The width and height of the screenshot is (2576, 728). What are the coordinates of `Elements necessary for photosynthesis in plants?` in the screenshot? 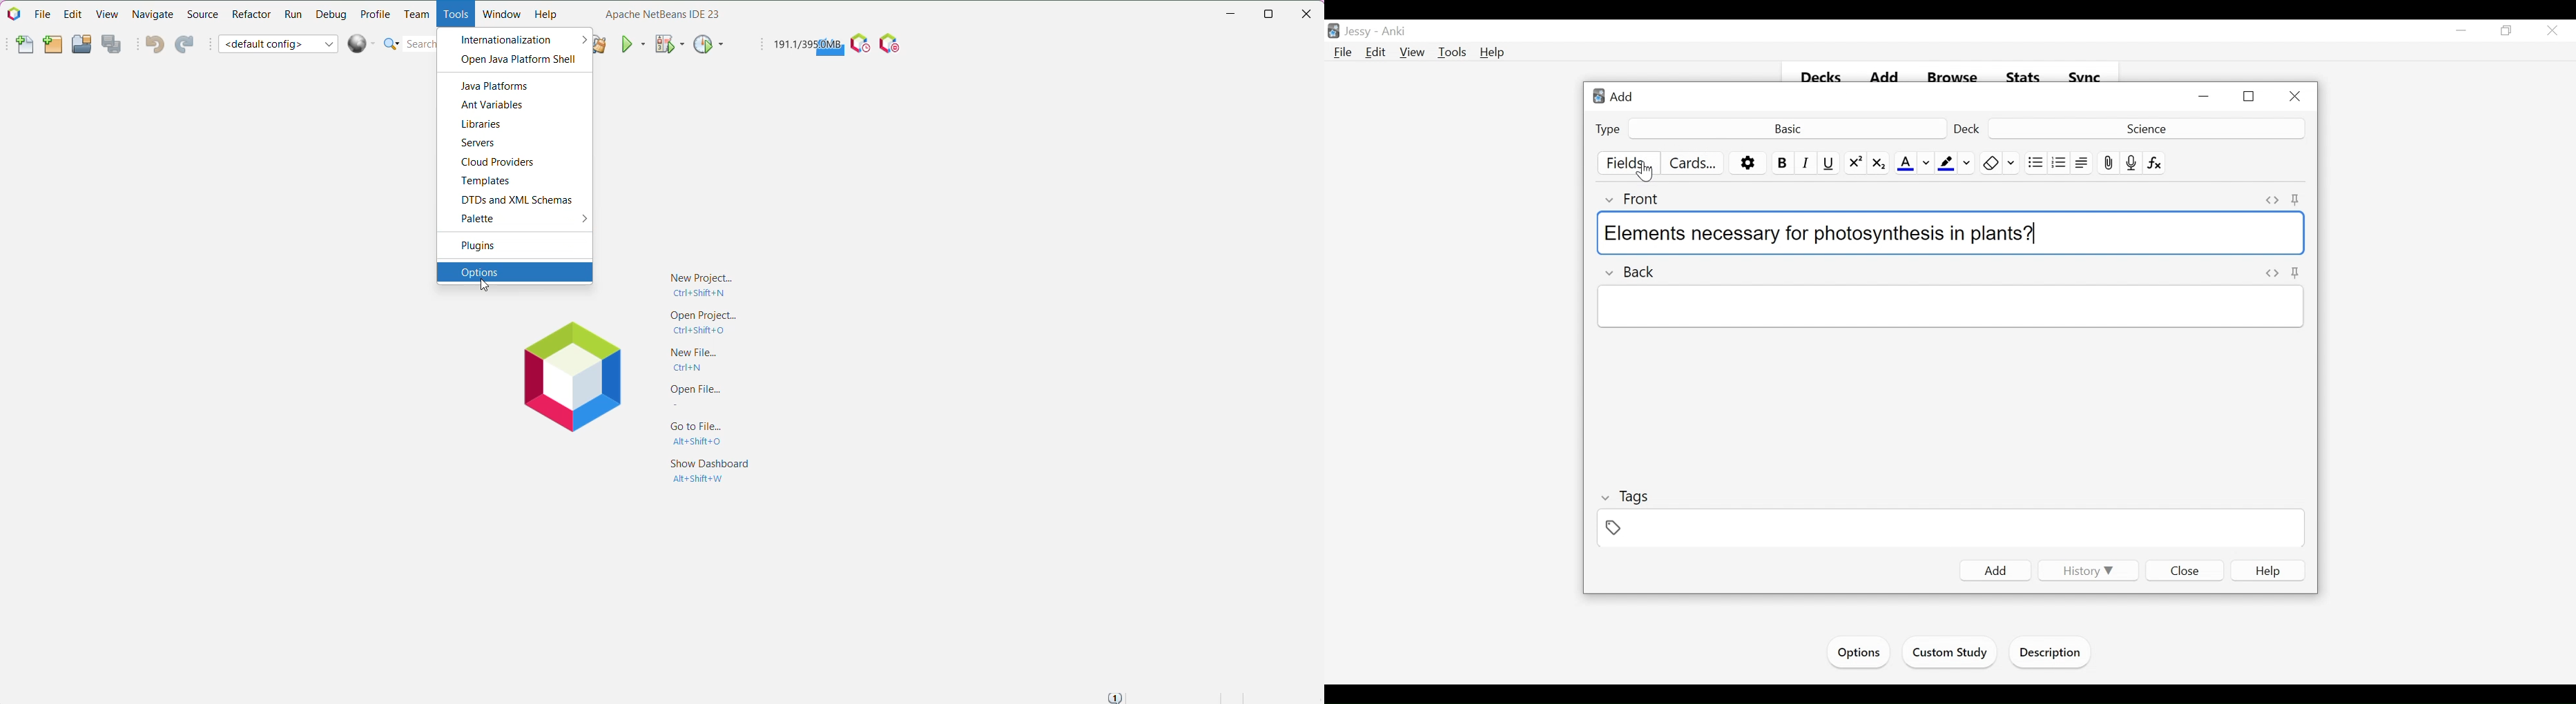 It's located at (1950, 235).